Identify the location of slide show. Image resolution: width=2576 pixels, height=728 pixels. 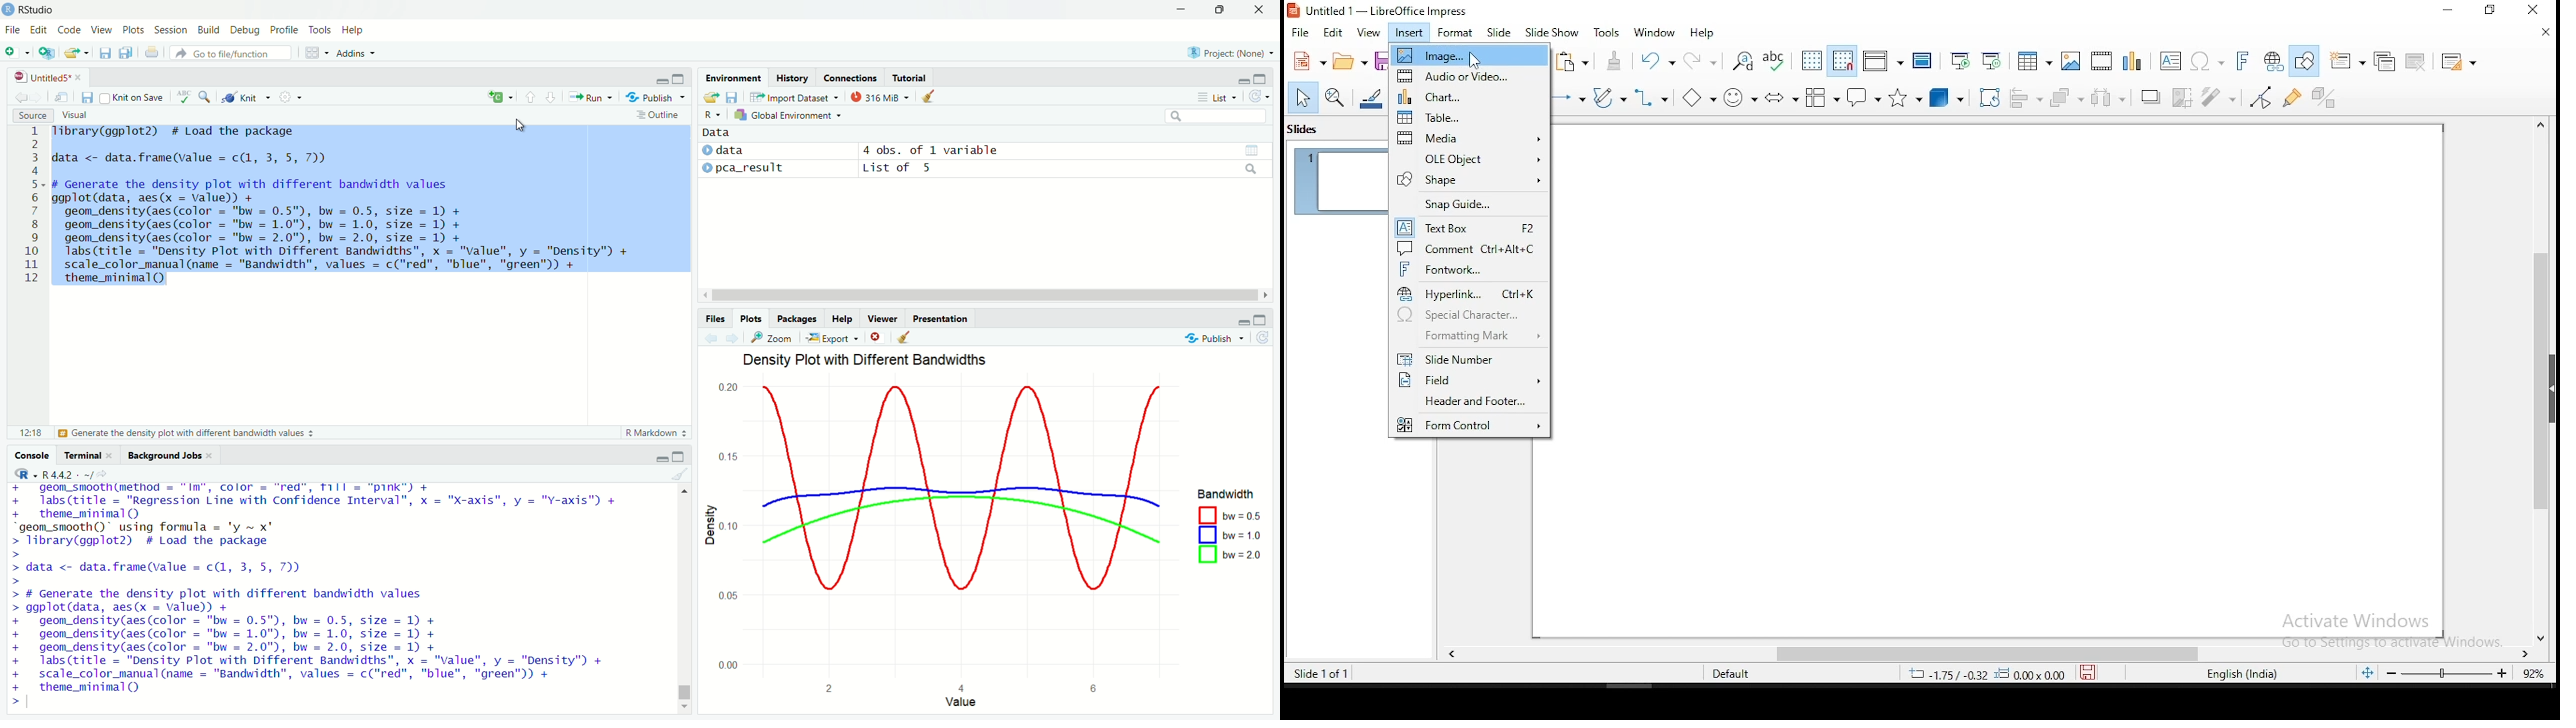
(1499, 33).